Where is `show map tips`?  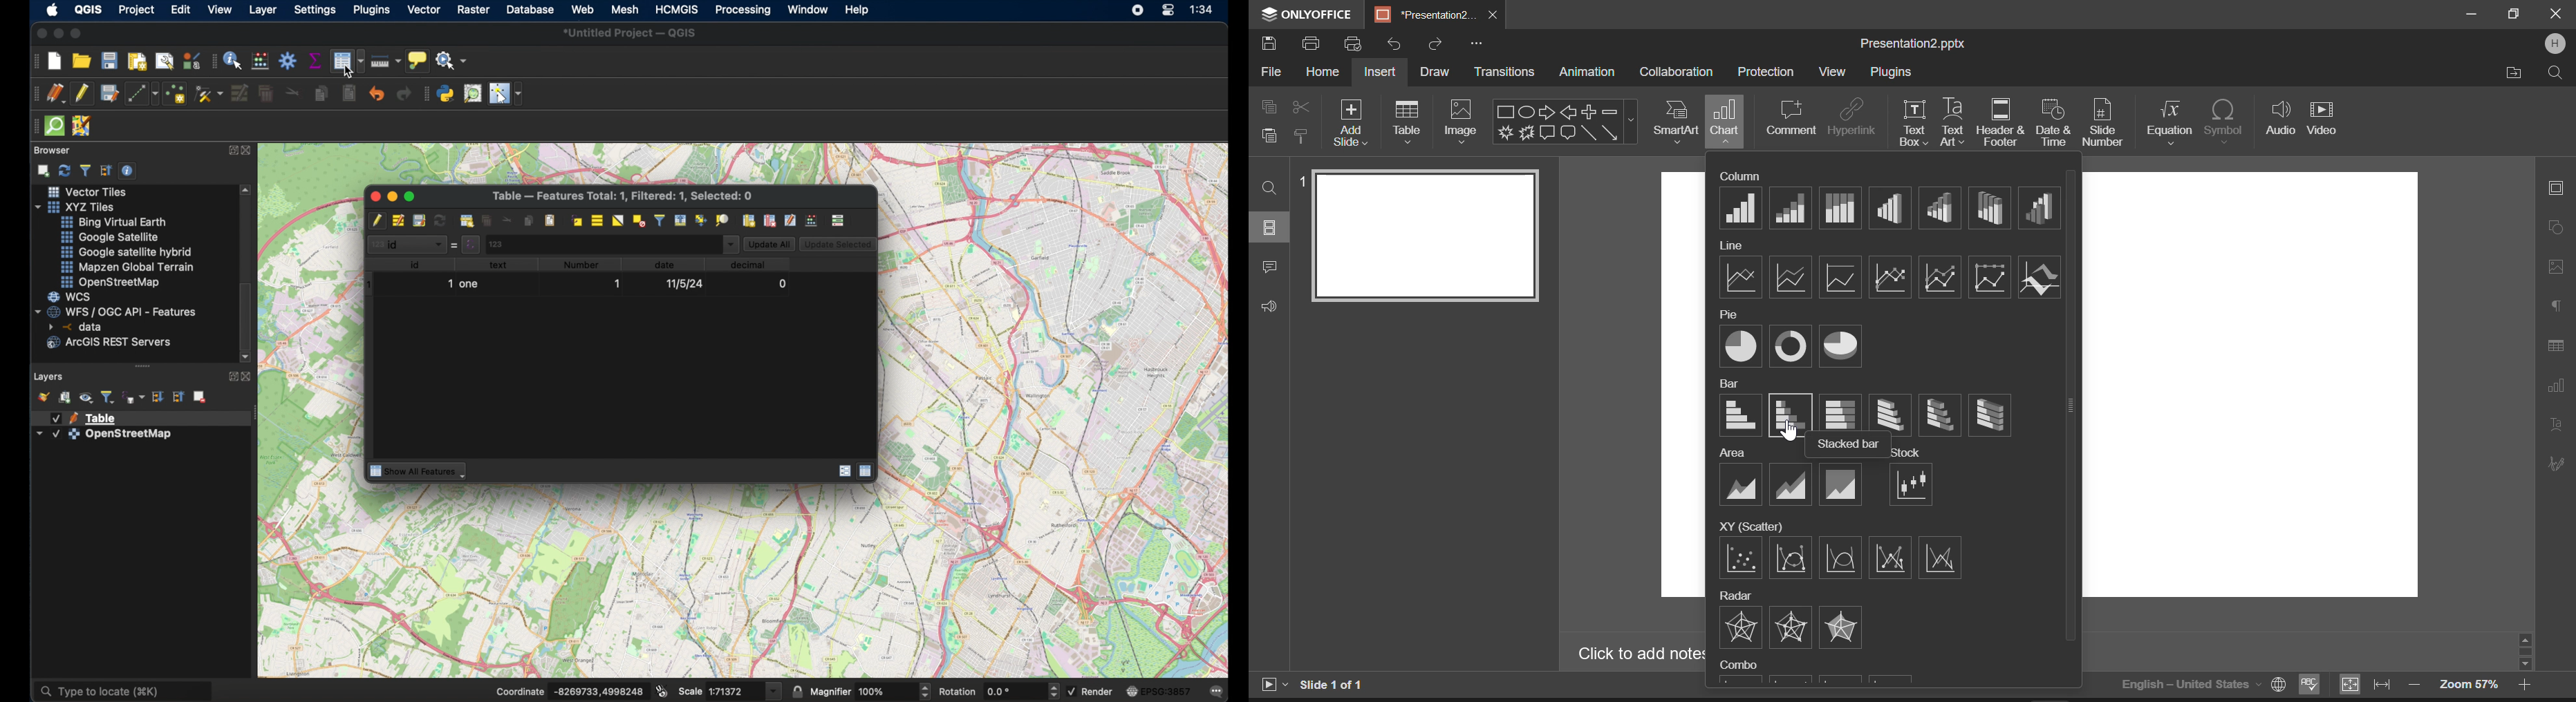
show map tips is located at coordinates (416, 59).